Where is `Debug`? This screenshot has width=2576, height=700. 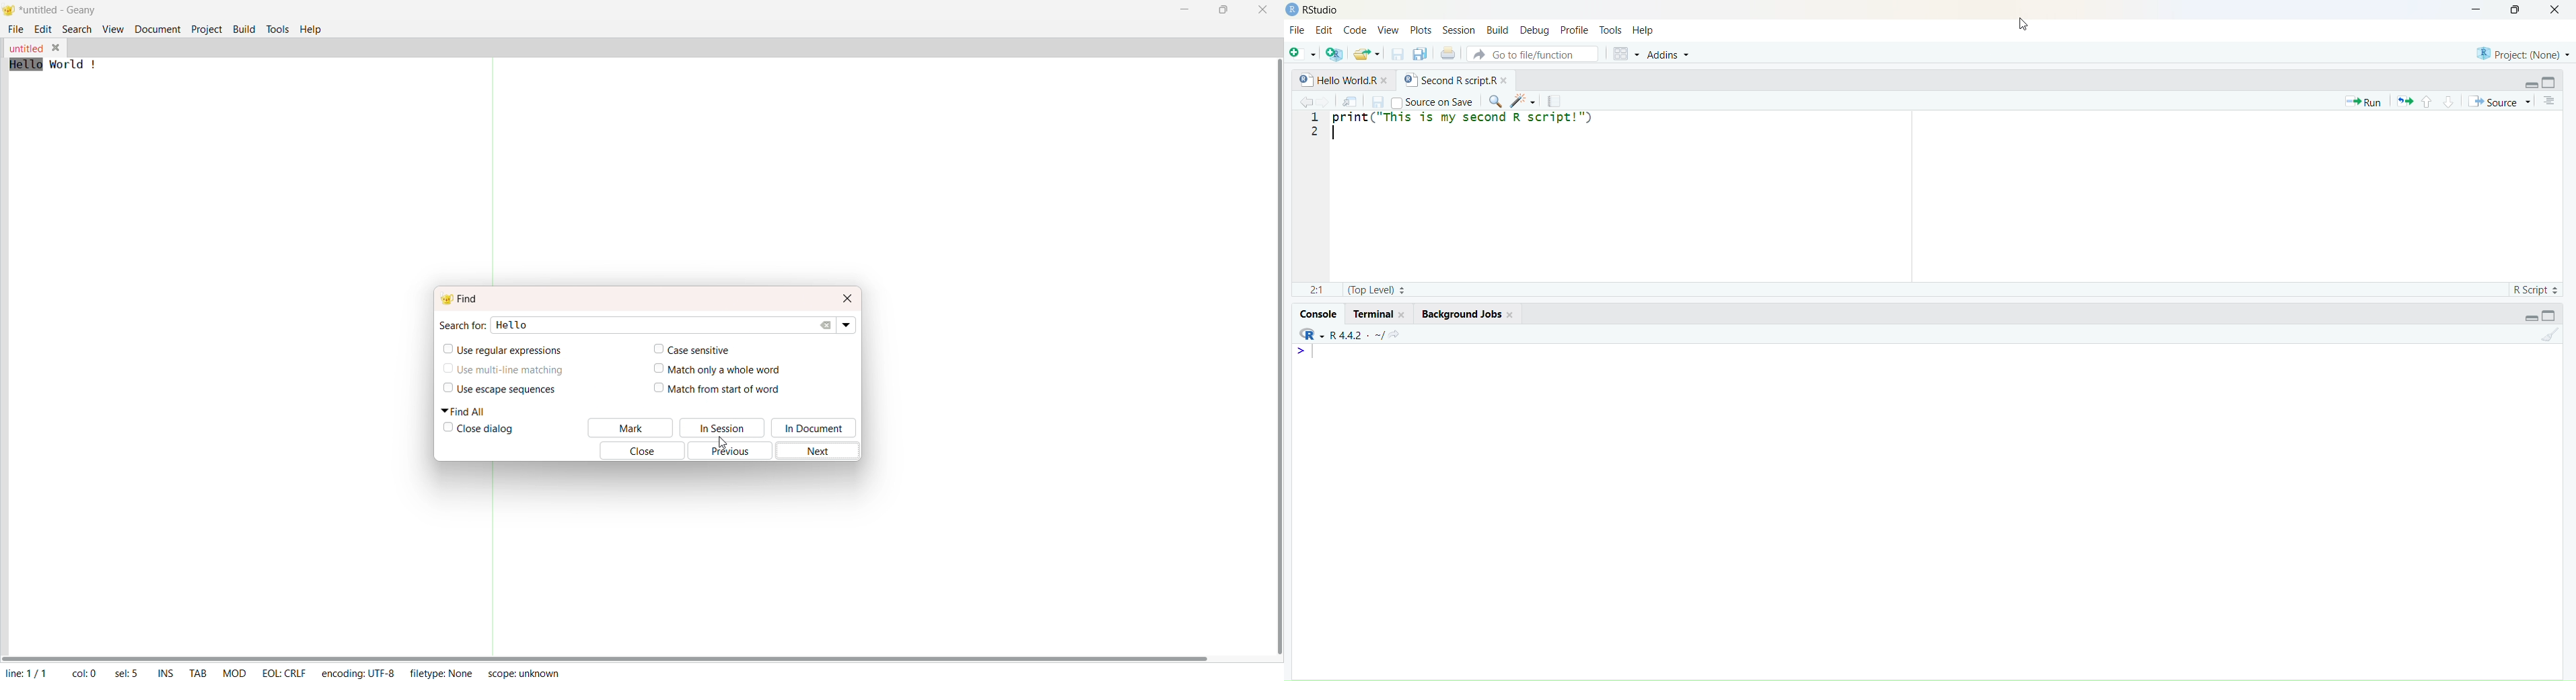 Debug is located at coordinates (1535, 32).